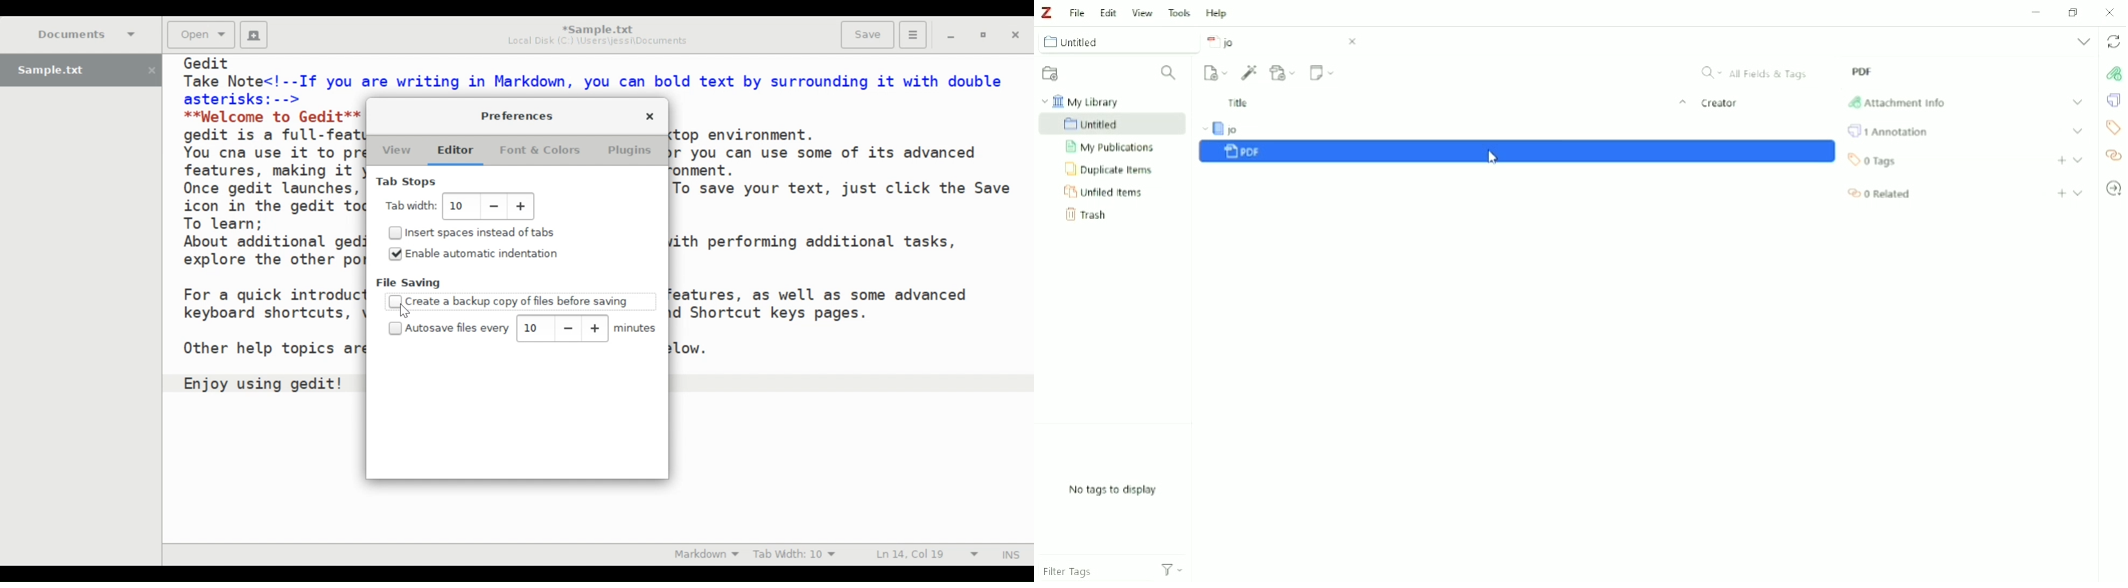 This screenshot has height=588, width=2128. What do you see at coordinates (1518, 153) in the screenshot?
I see `PDF` at bounding box center [1518, 153].